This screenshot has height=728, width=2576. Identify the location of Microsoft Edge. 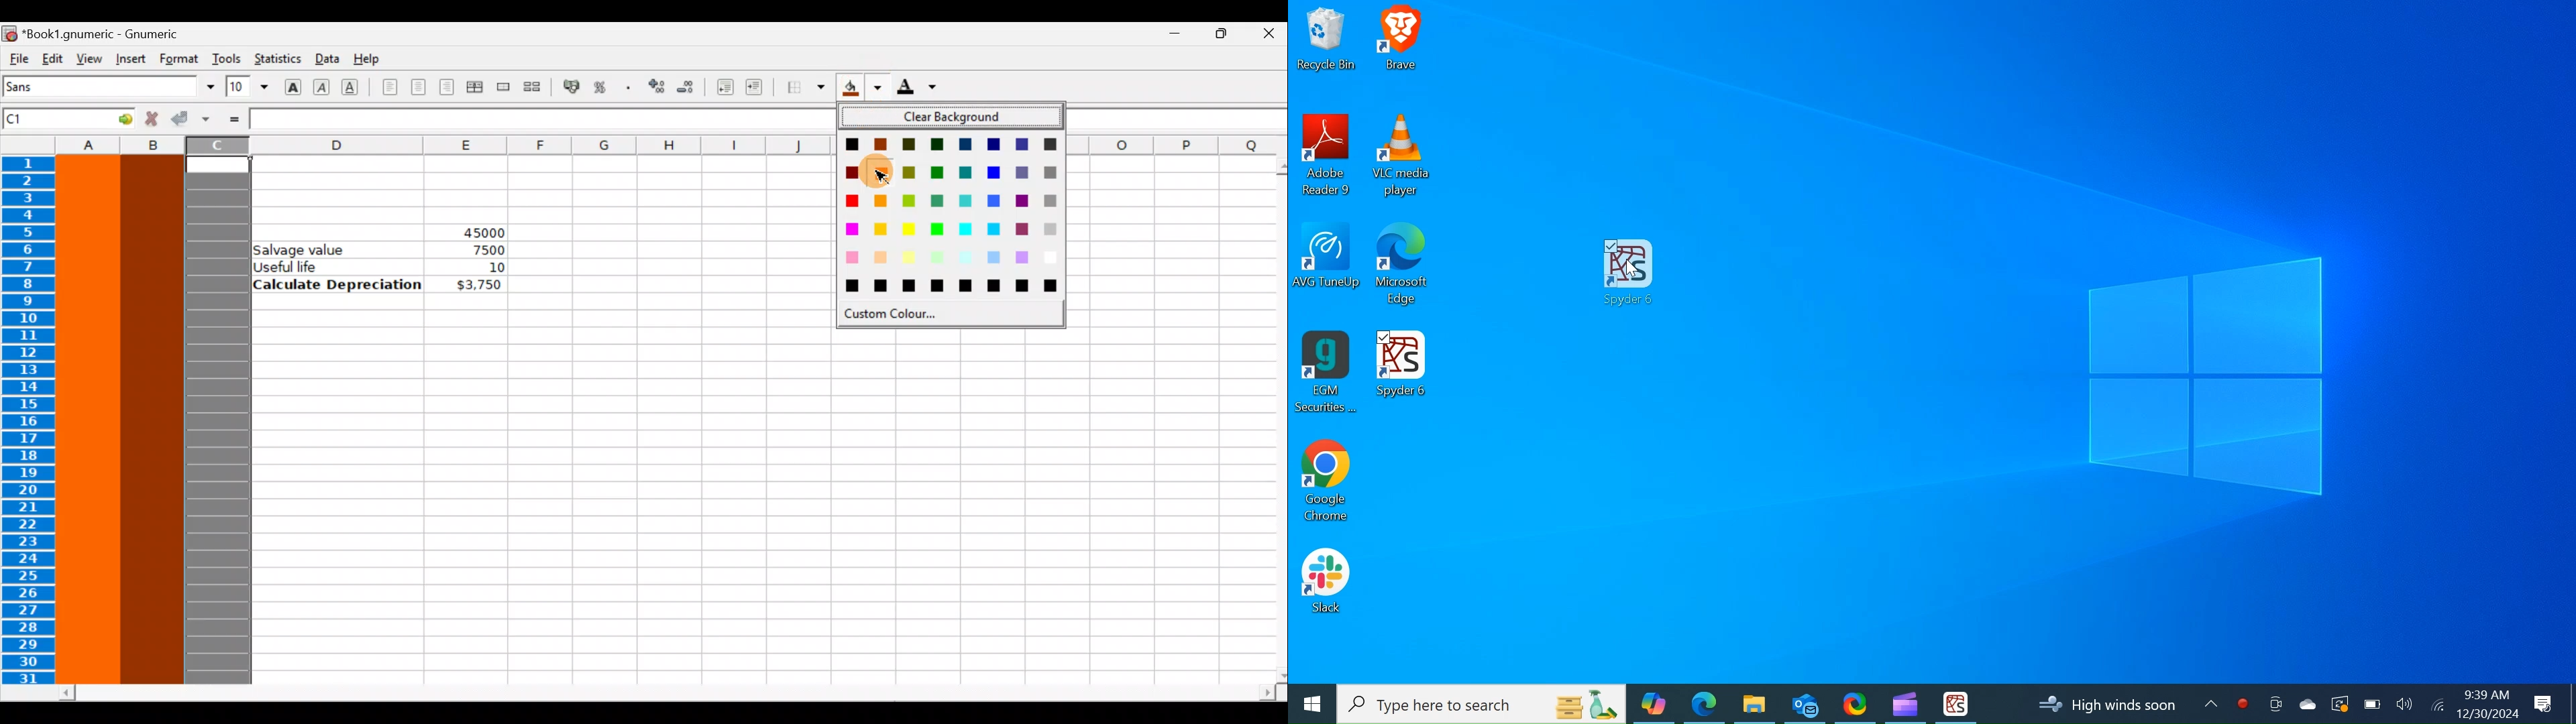
(1704, 703).